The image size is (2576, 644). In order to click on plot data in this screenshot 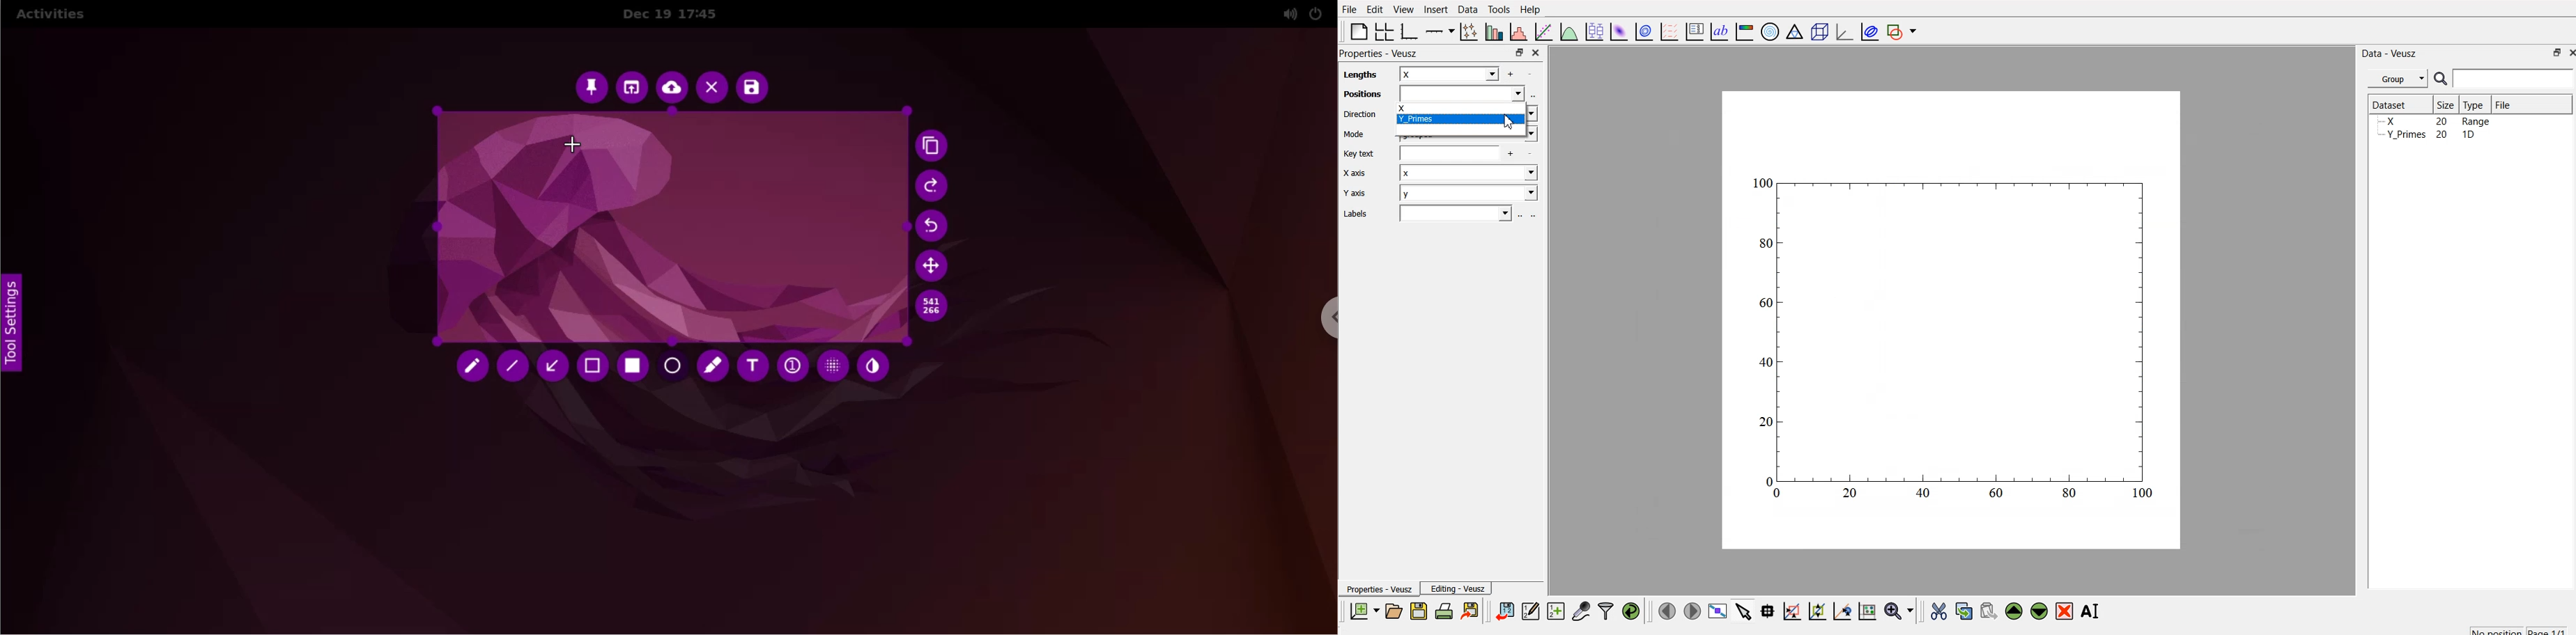, I will do `click(1644, 30)`.